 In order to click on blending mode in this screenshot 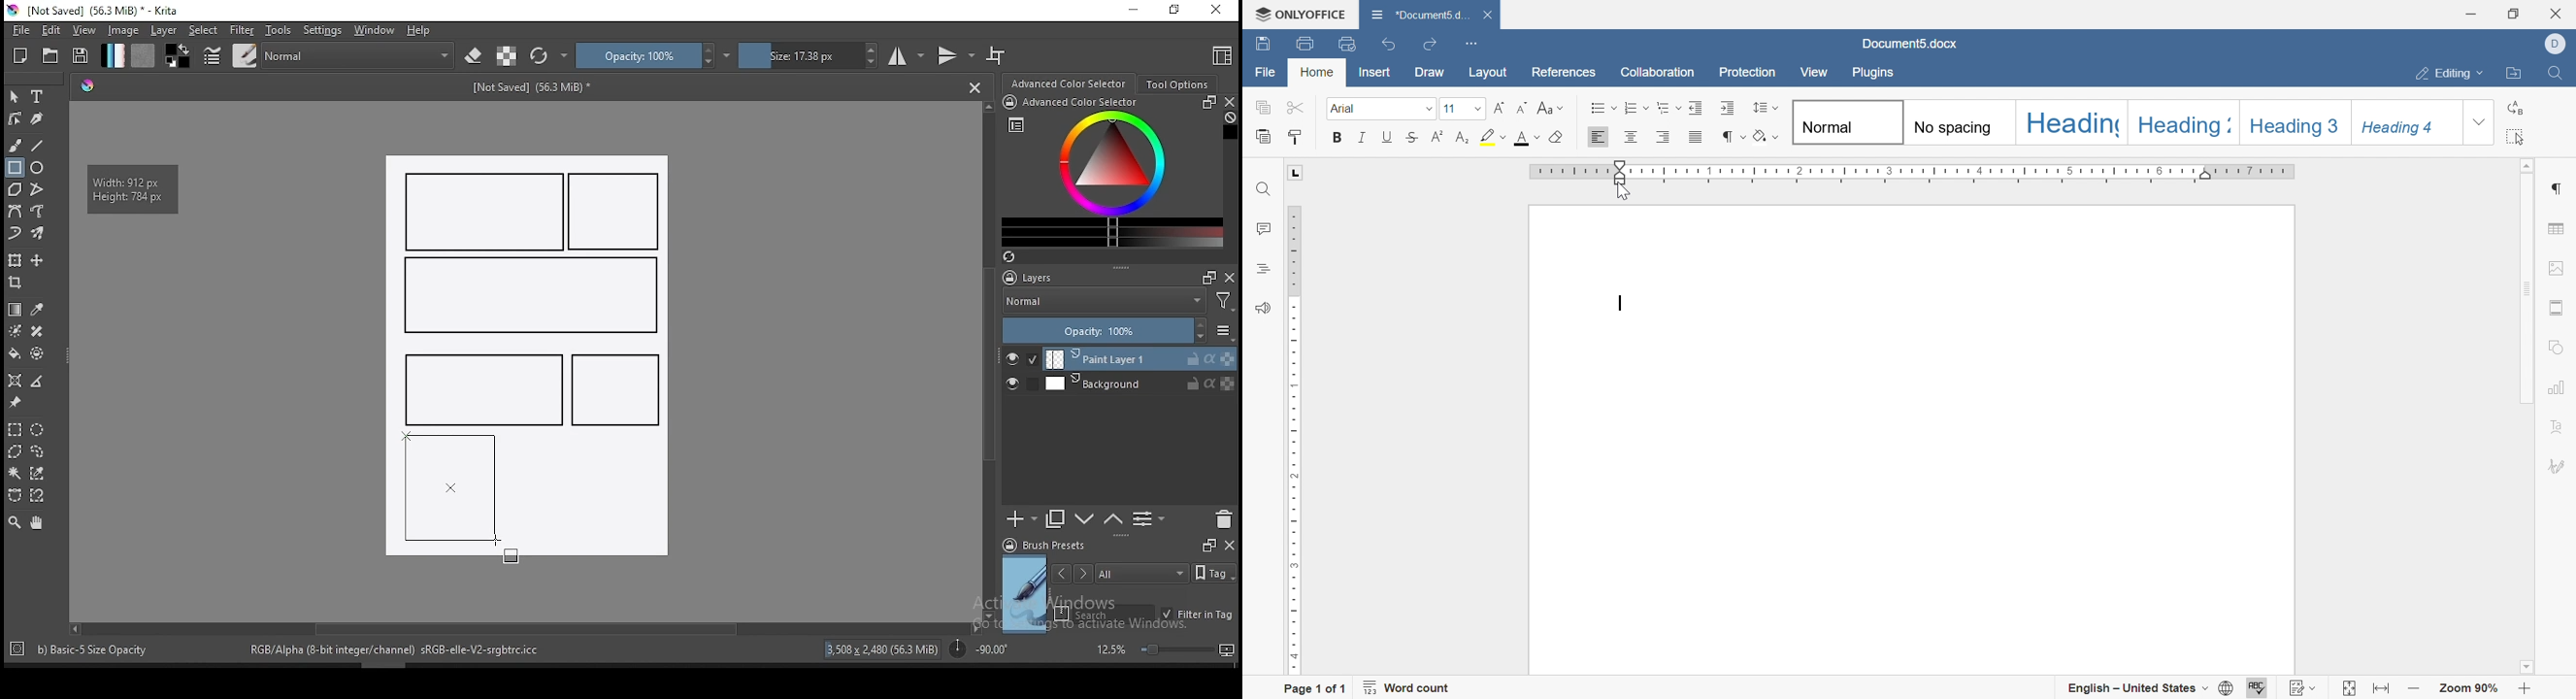, I will do `click(1103, 303)`.